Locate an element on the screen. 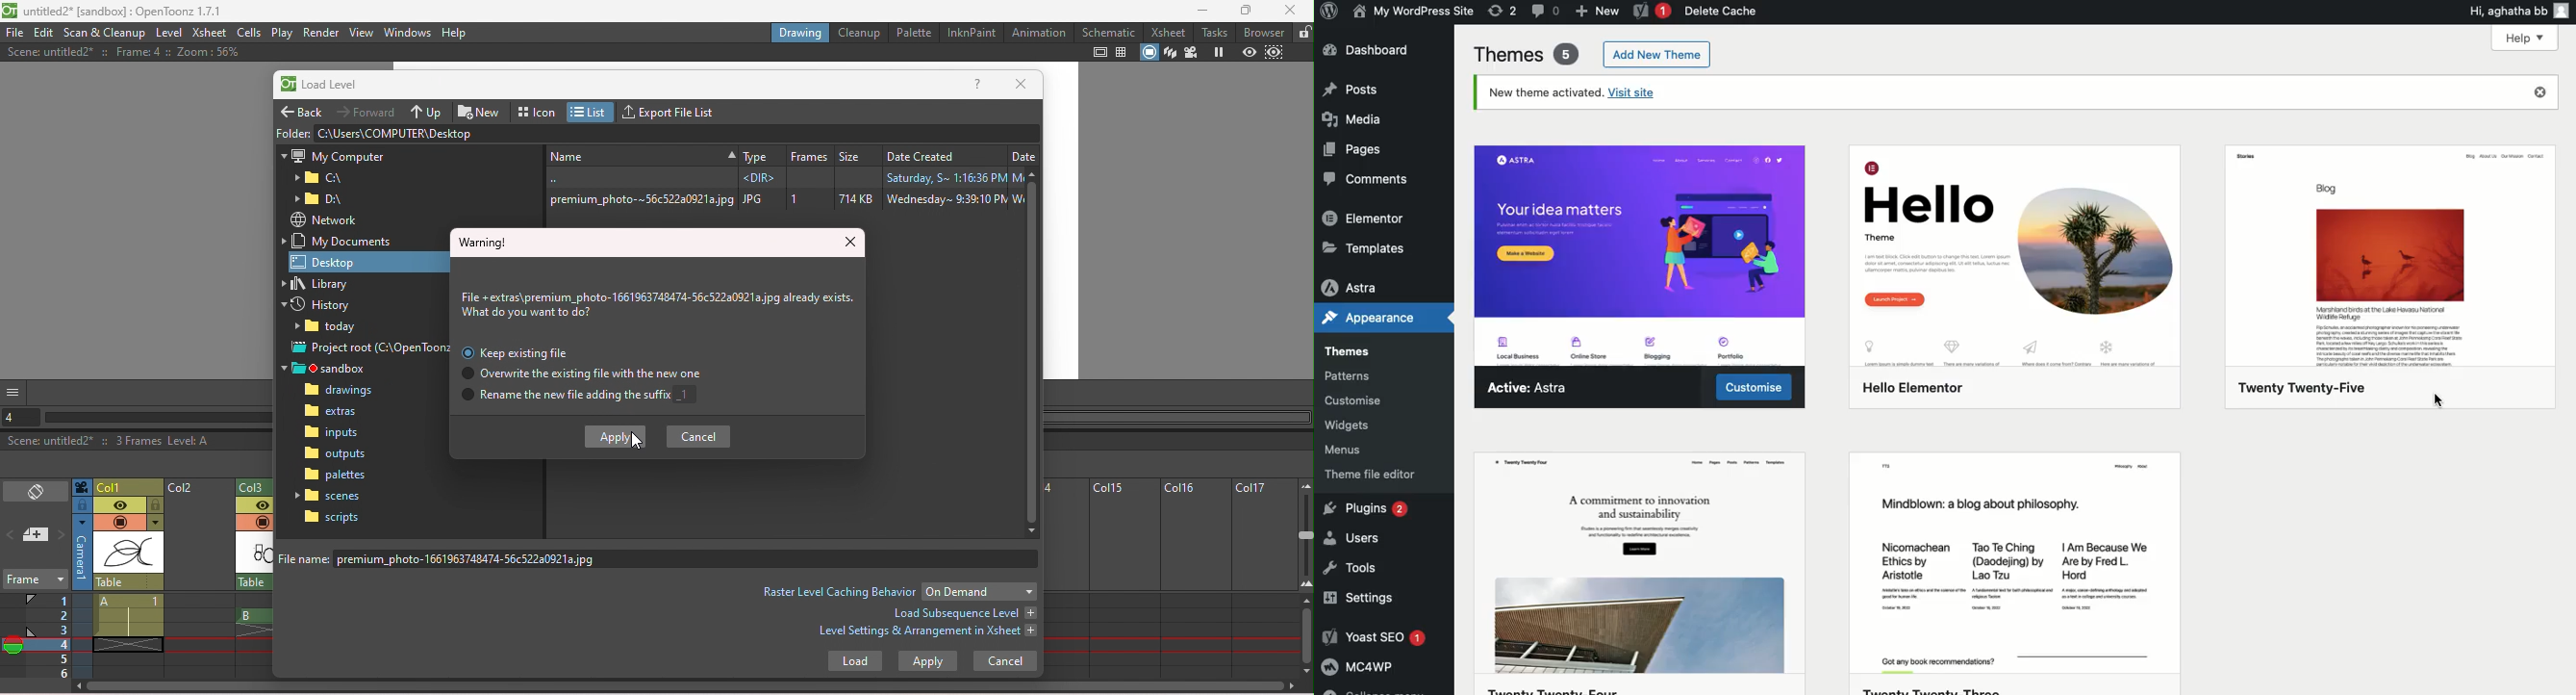 This screenshot has height=700, width=2576. Export file list is located at coordinates (673, 110).